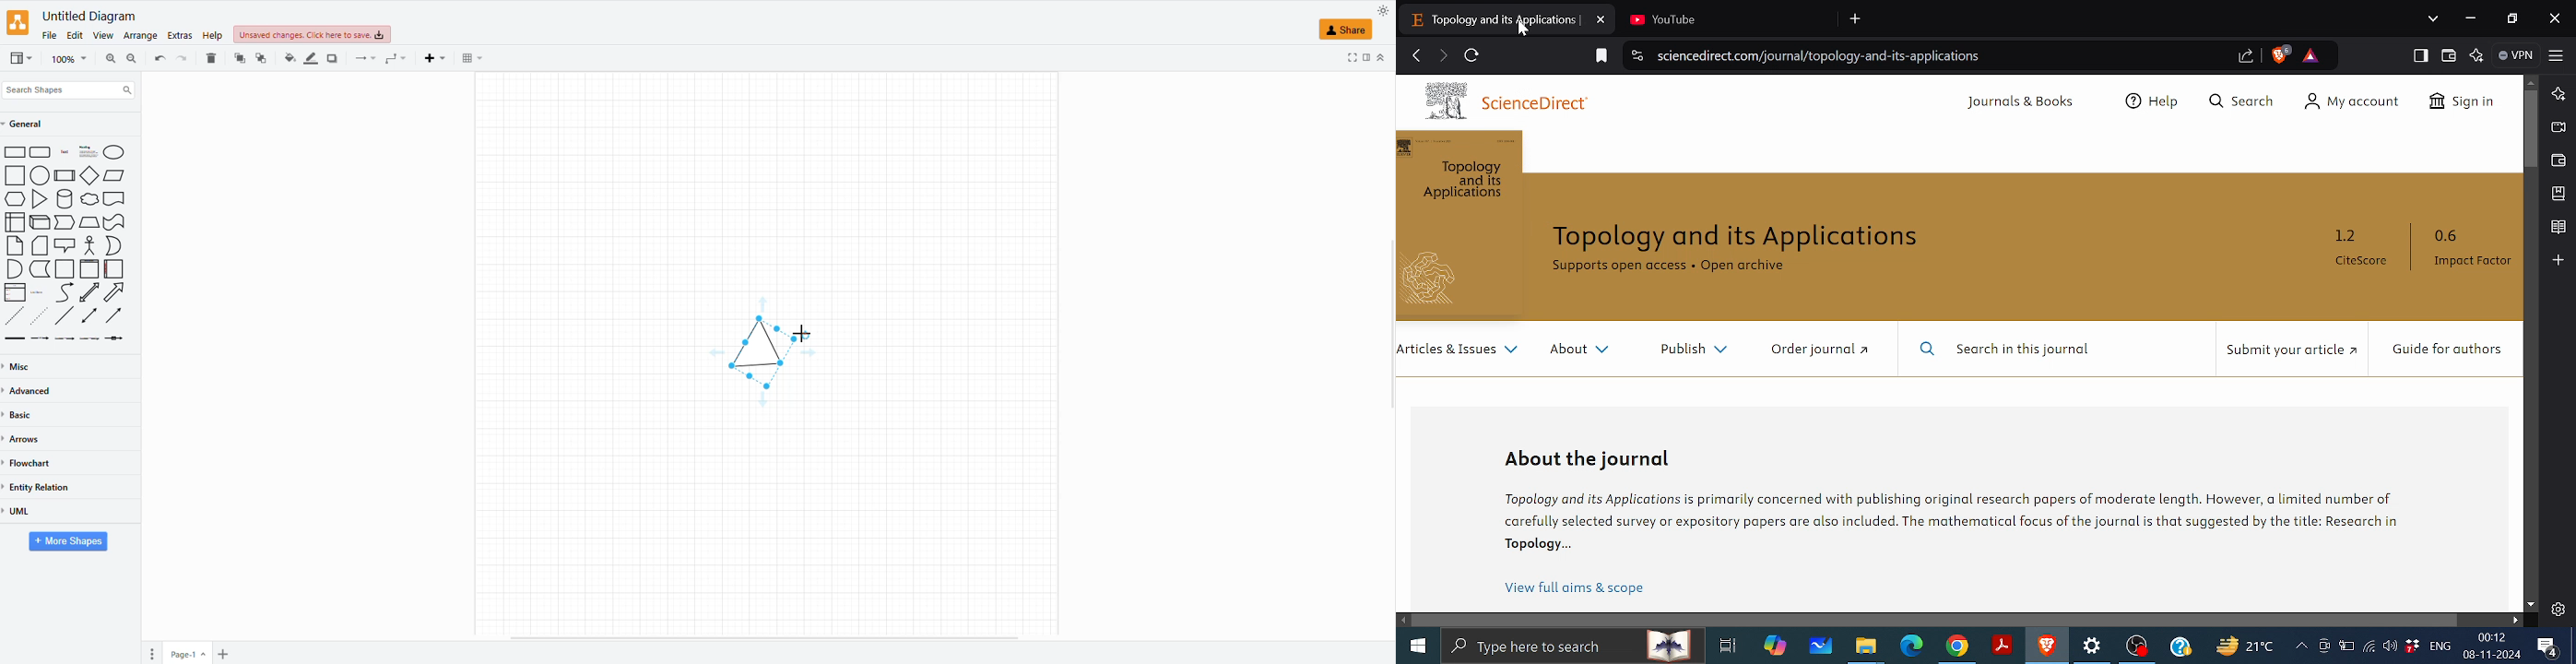 The height and width of the screenshot is (672, 2576). I want to click on Labelled Arrow, so click(90, 339).